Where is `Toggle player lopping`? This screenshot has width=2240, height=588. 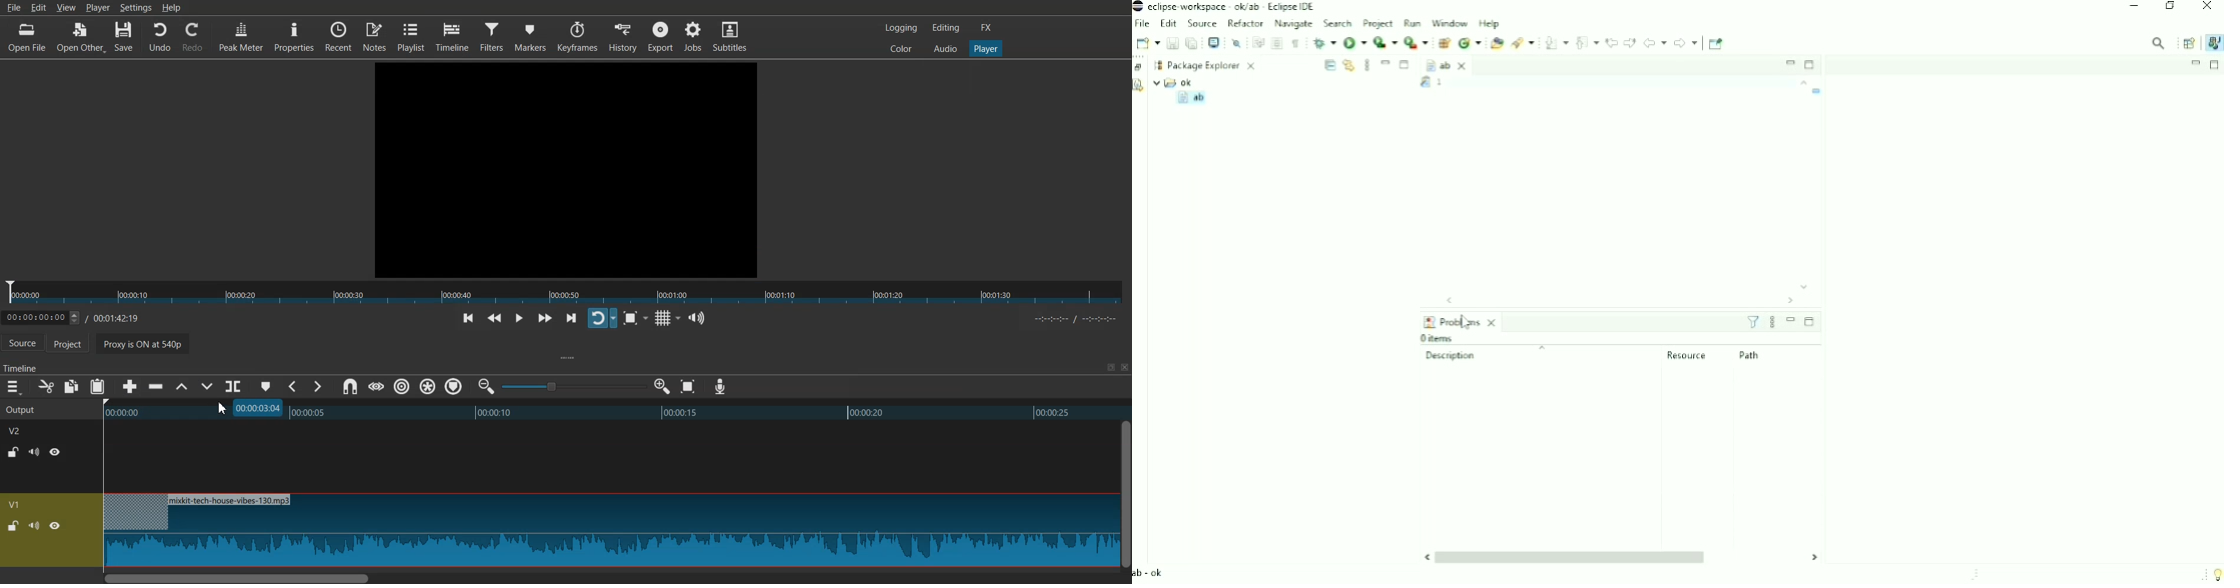
Toggle player lopping is located at coordinates (602, 318).